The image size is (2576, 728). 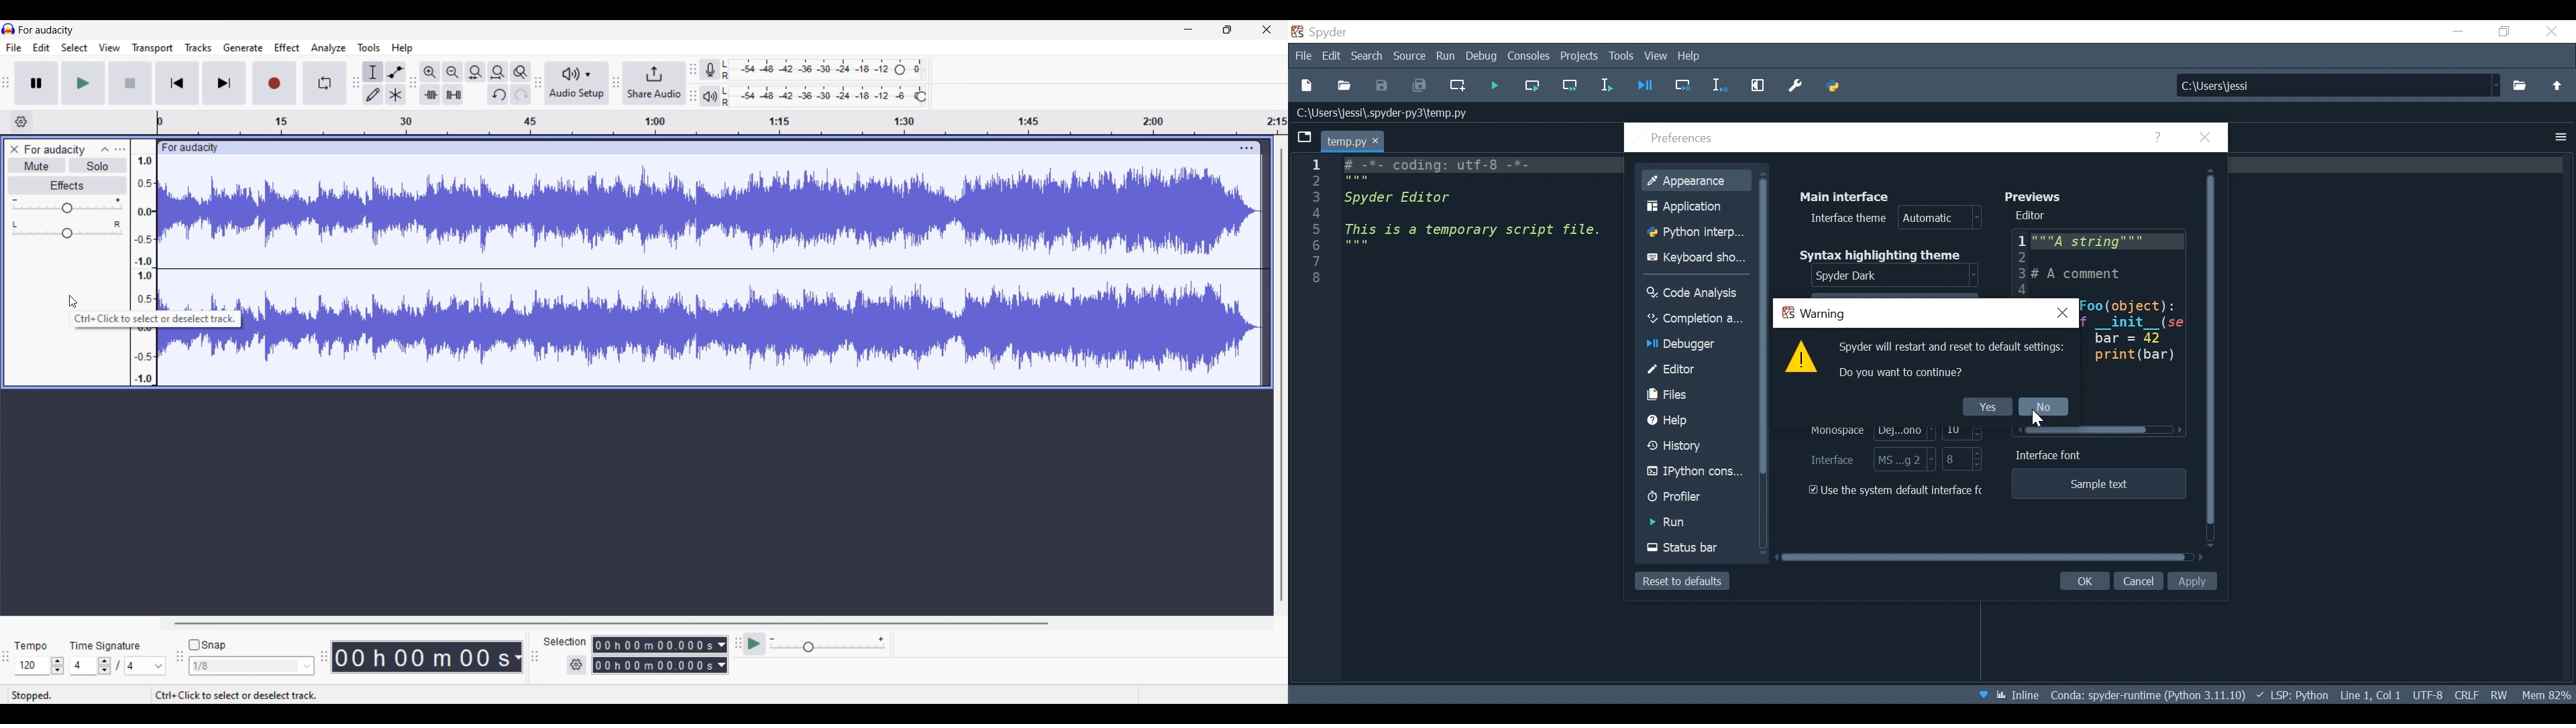 I want to click on Transport menu, so click(x=153, y=49).